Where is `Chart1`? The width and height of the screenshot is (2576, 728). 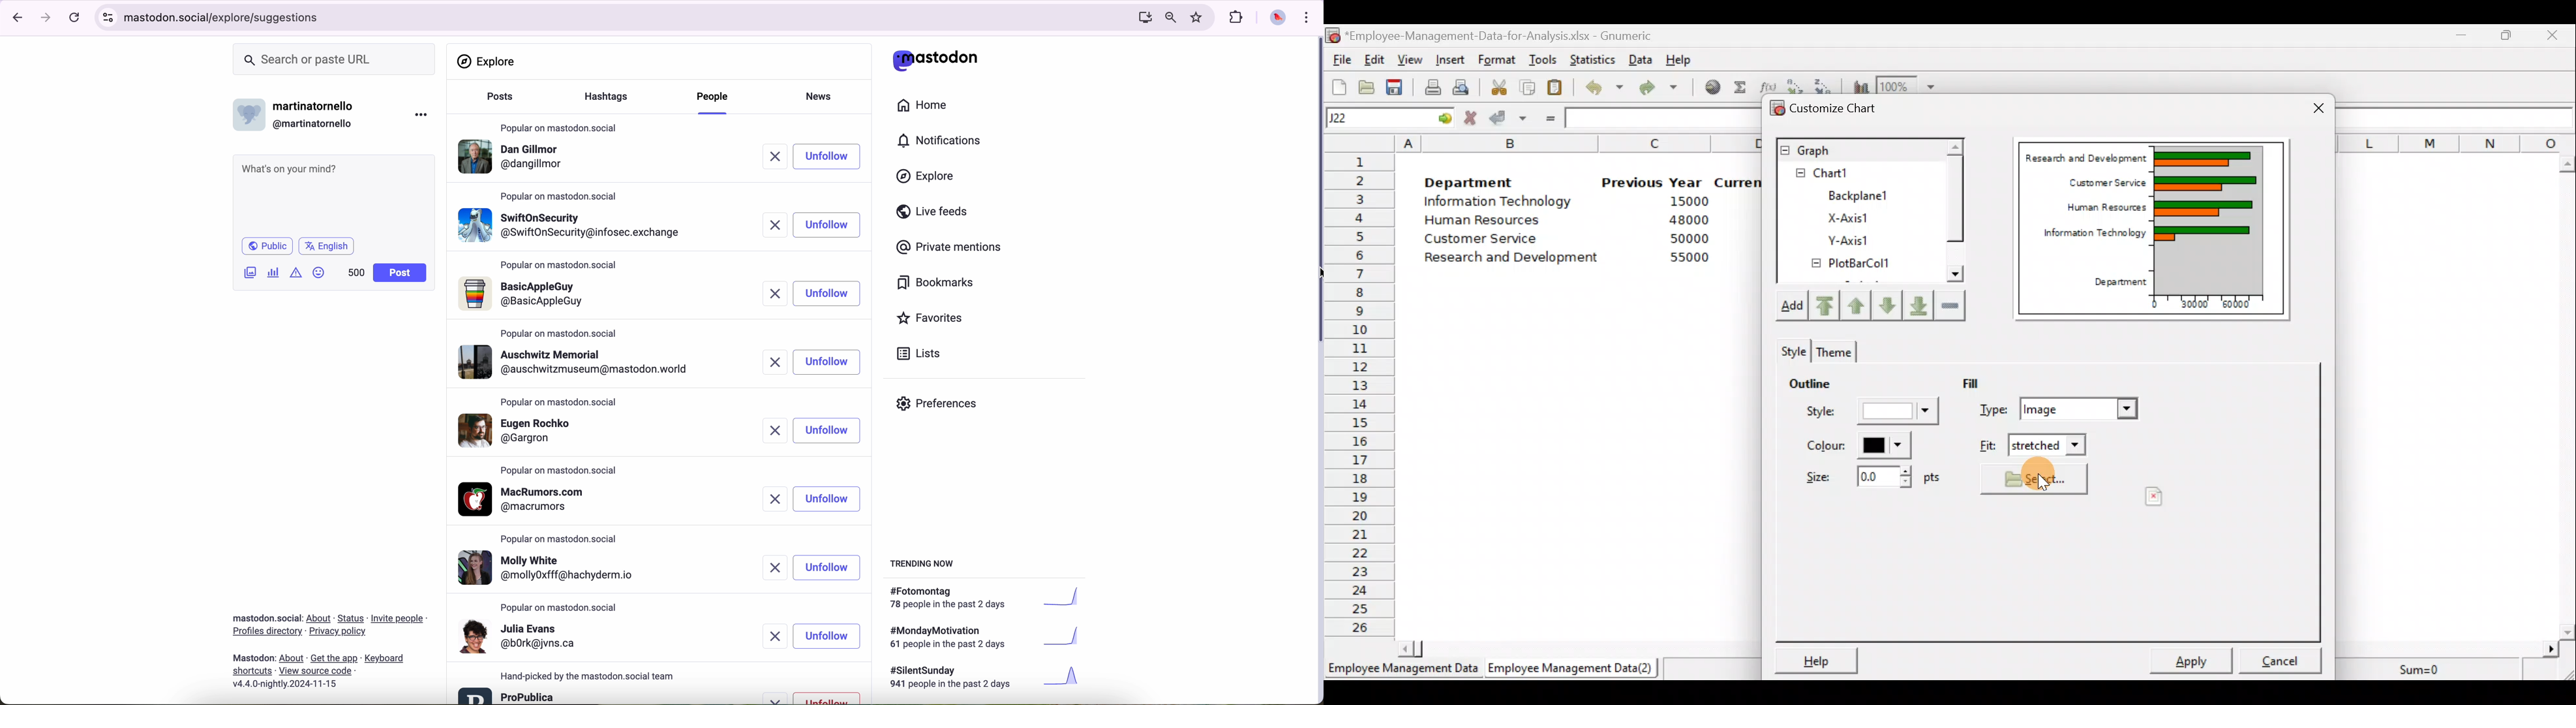 Chart1 is located at coordinates (1843, 173).